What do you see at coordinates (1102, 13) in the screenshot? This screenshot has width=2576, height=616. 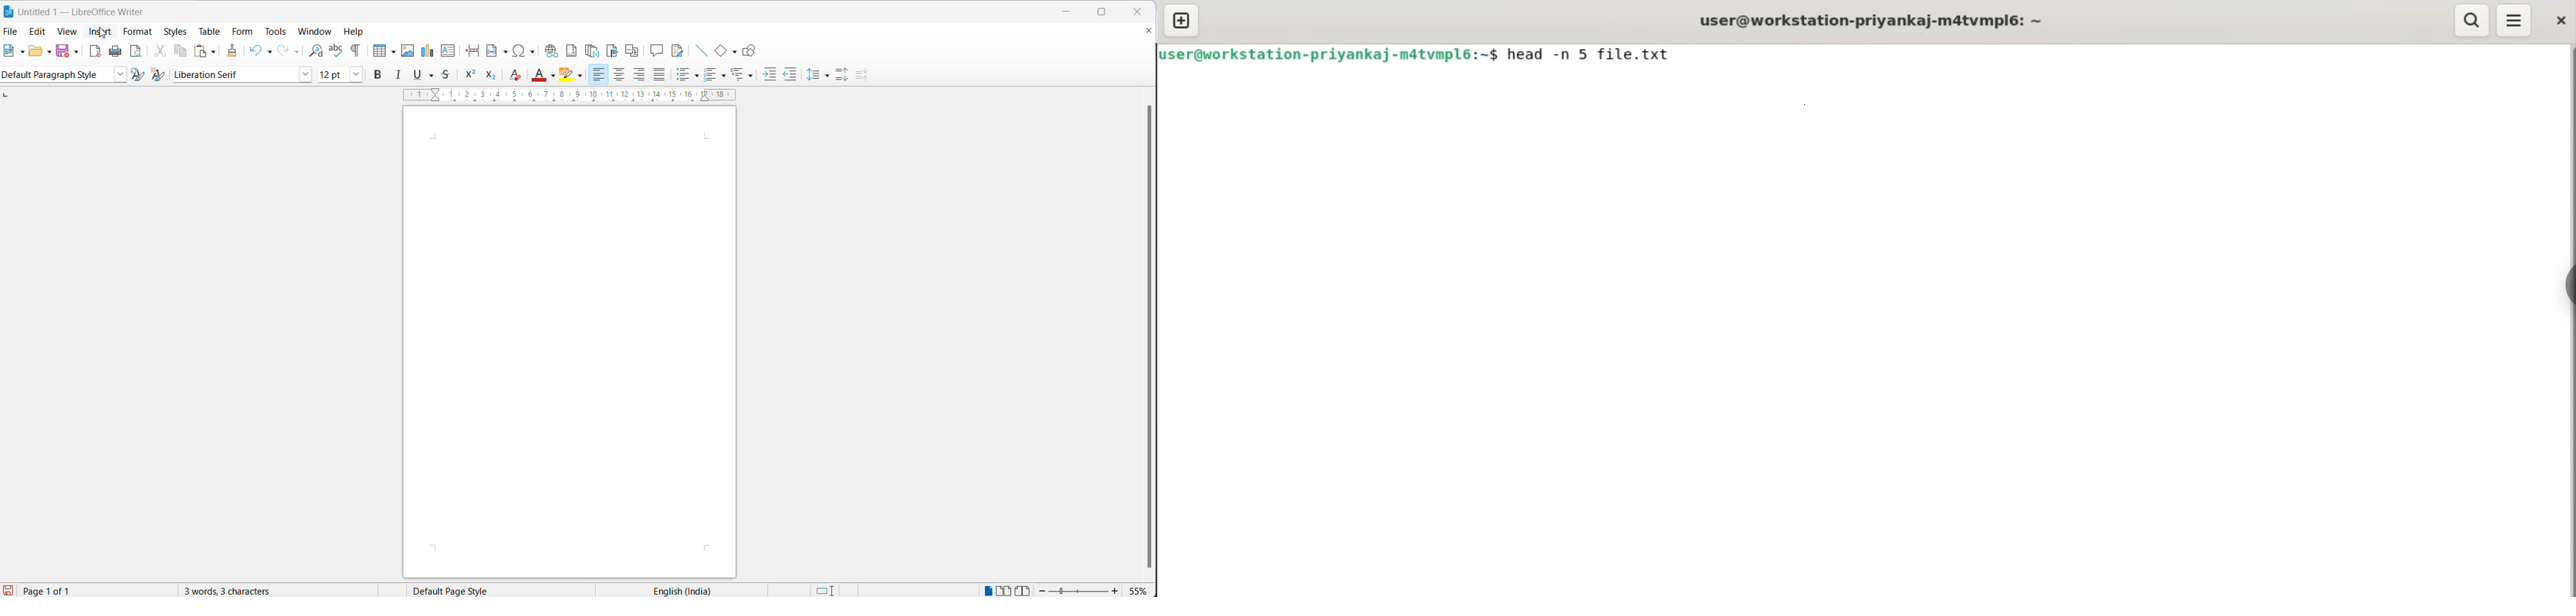 I see `maximize` at bounding box center [1102, 13].